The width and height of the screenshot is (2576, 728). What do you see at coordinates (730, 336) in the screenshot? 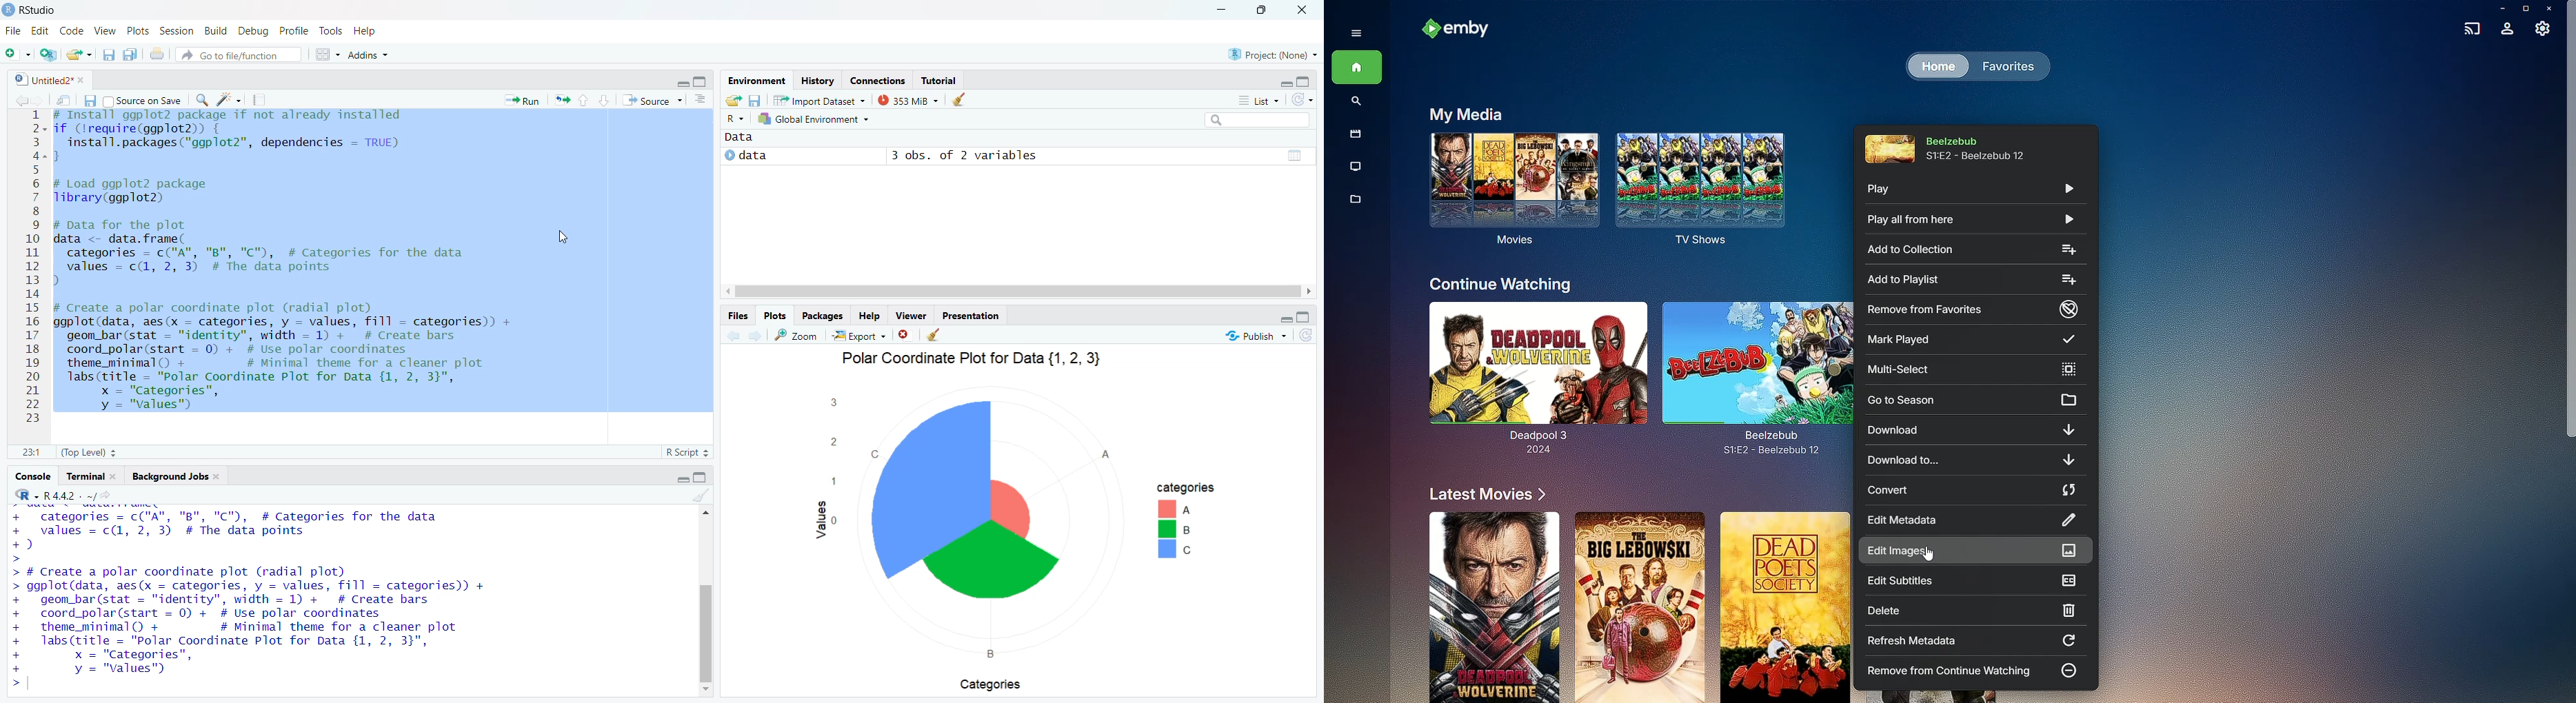
I see `go back` at bounding box center [730, 336].